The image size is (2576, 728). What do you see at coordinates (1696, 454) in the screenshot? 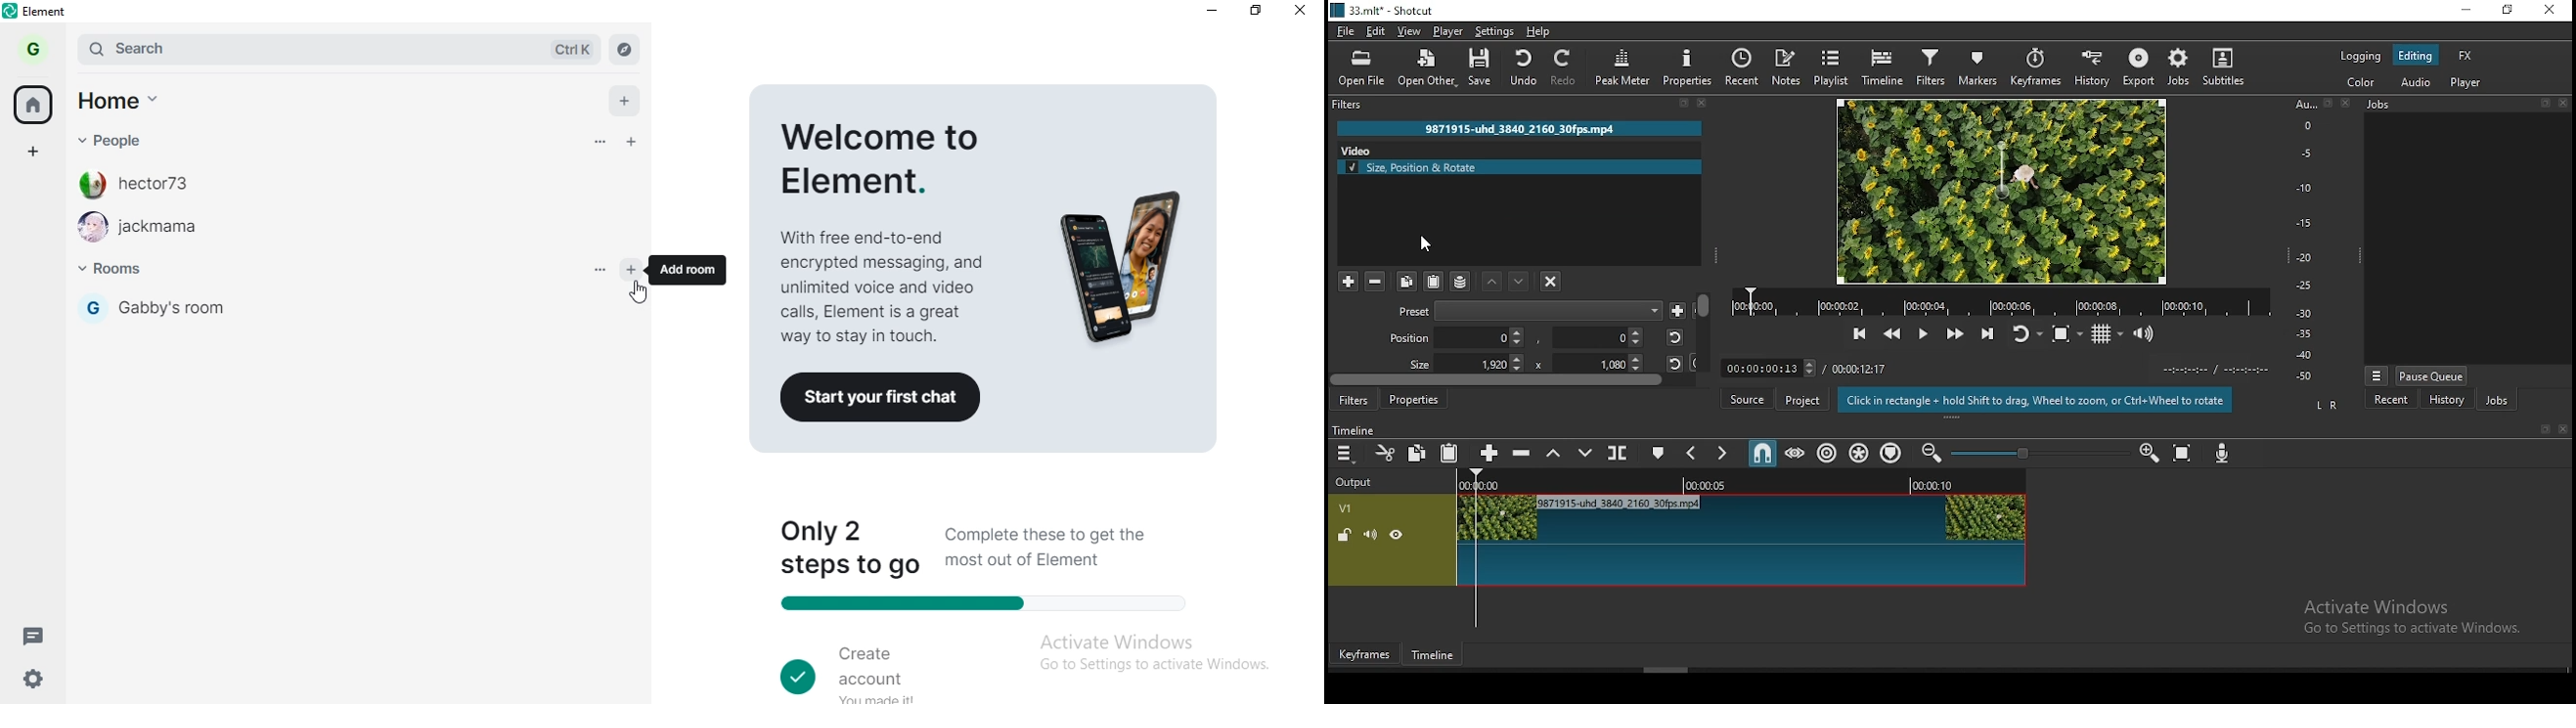
I see `previous marker` at bounding box center [1696, 454].